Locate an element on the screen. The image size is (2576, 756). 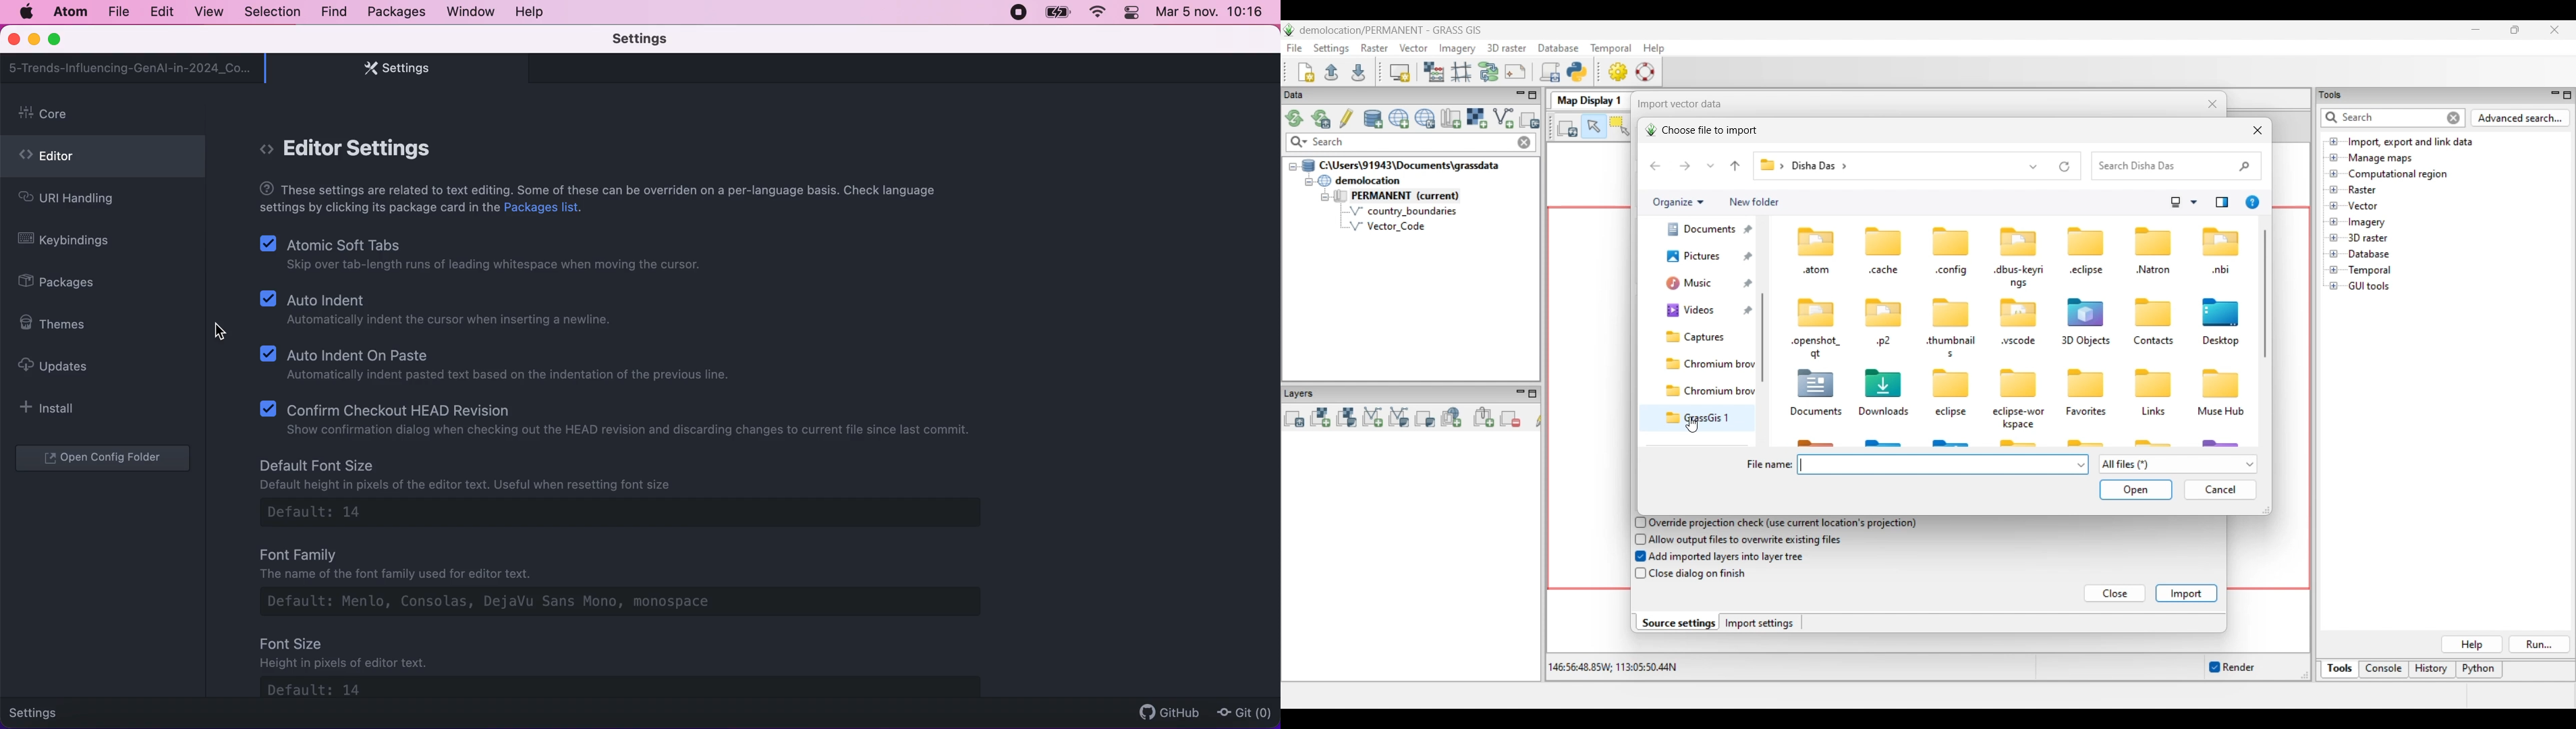
Git (0) is located at coordinates (1242, 712).